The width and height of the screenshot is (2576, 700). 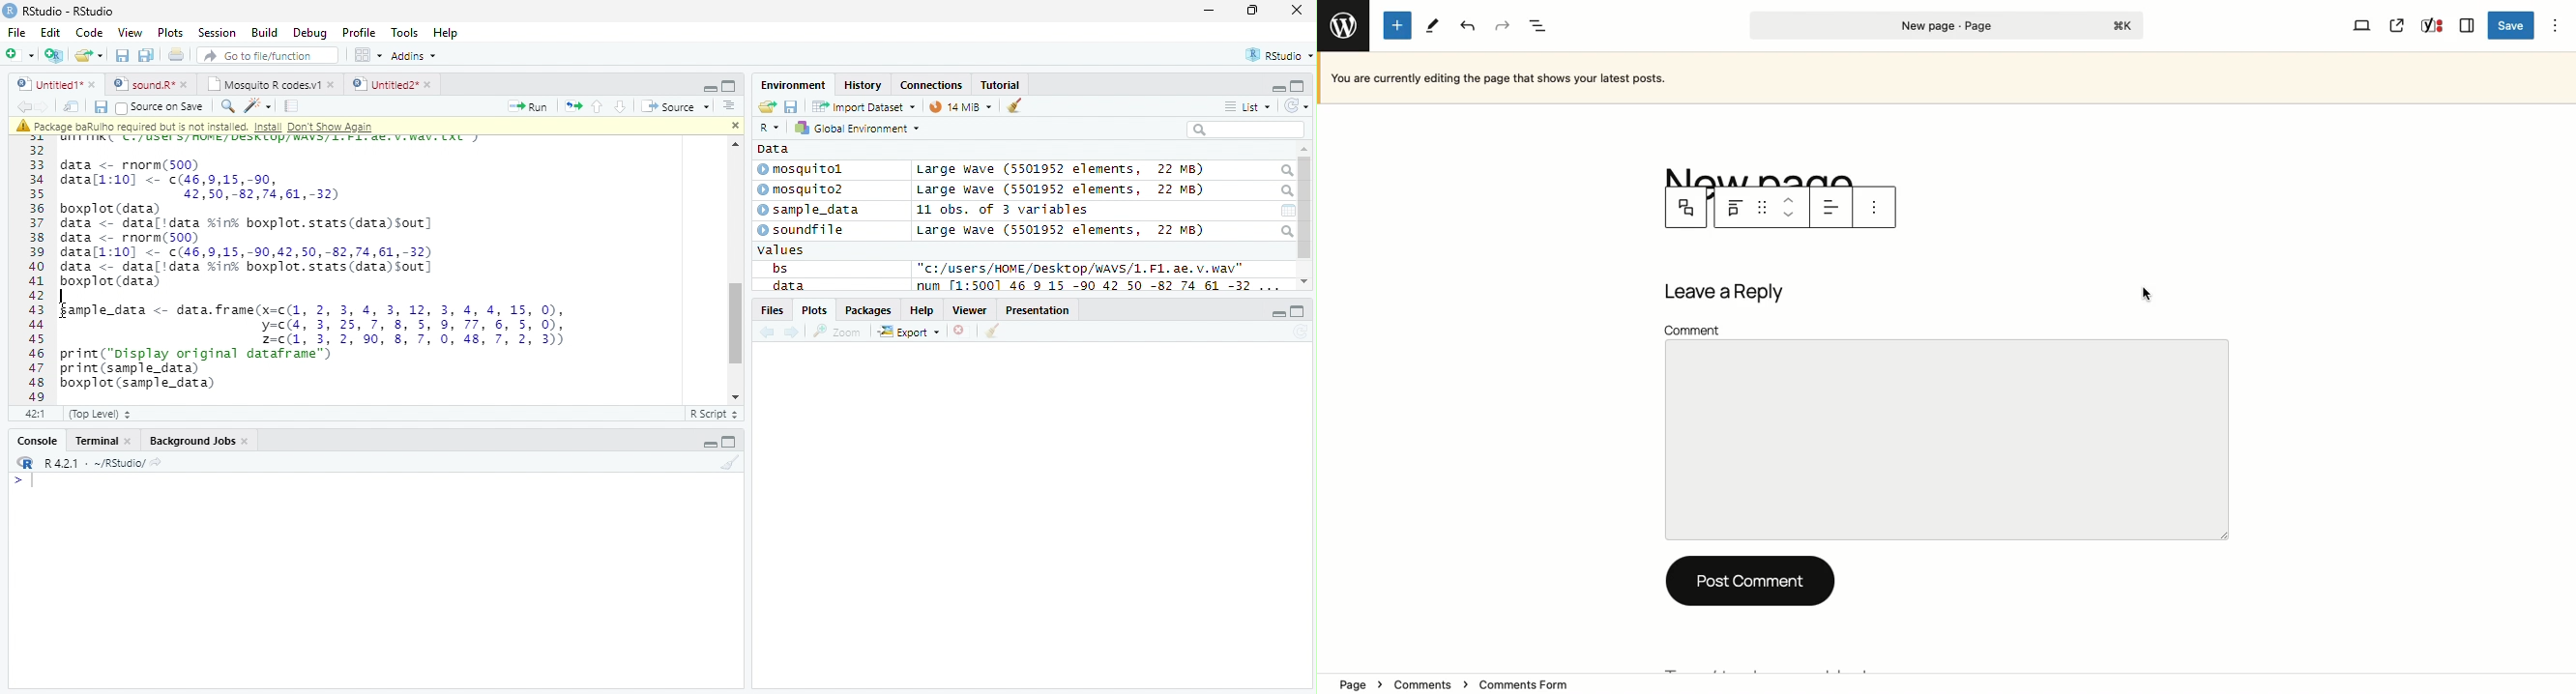 What do you see at coordinates (1500, 26) in the screenshot?
I see `Redo` at bounding box center [1500, 26].